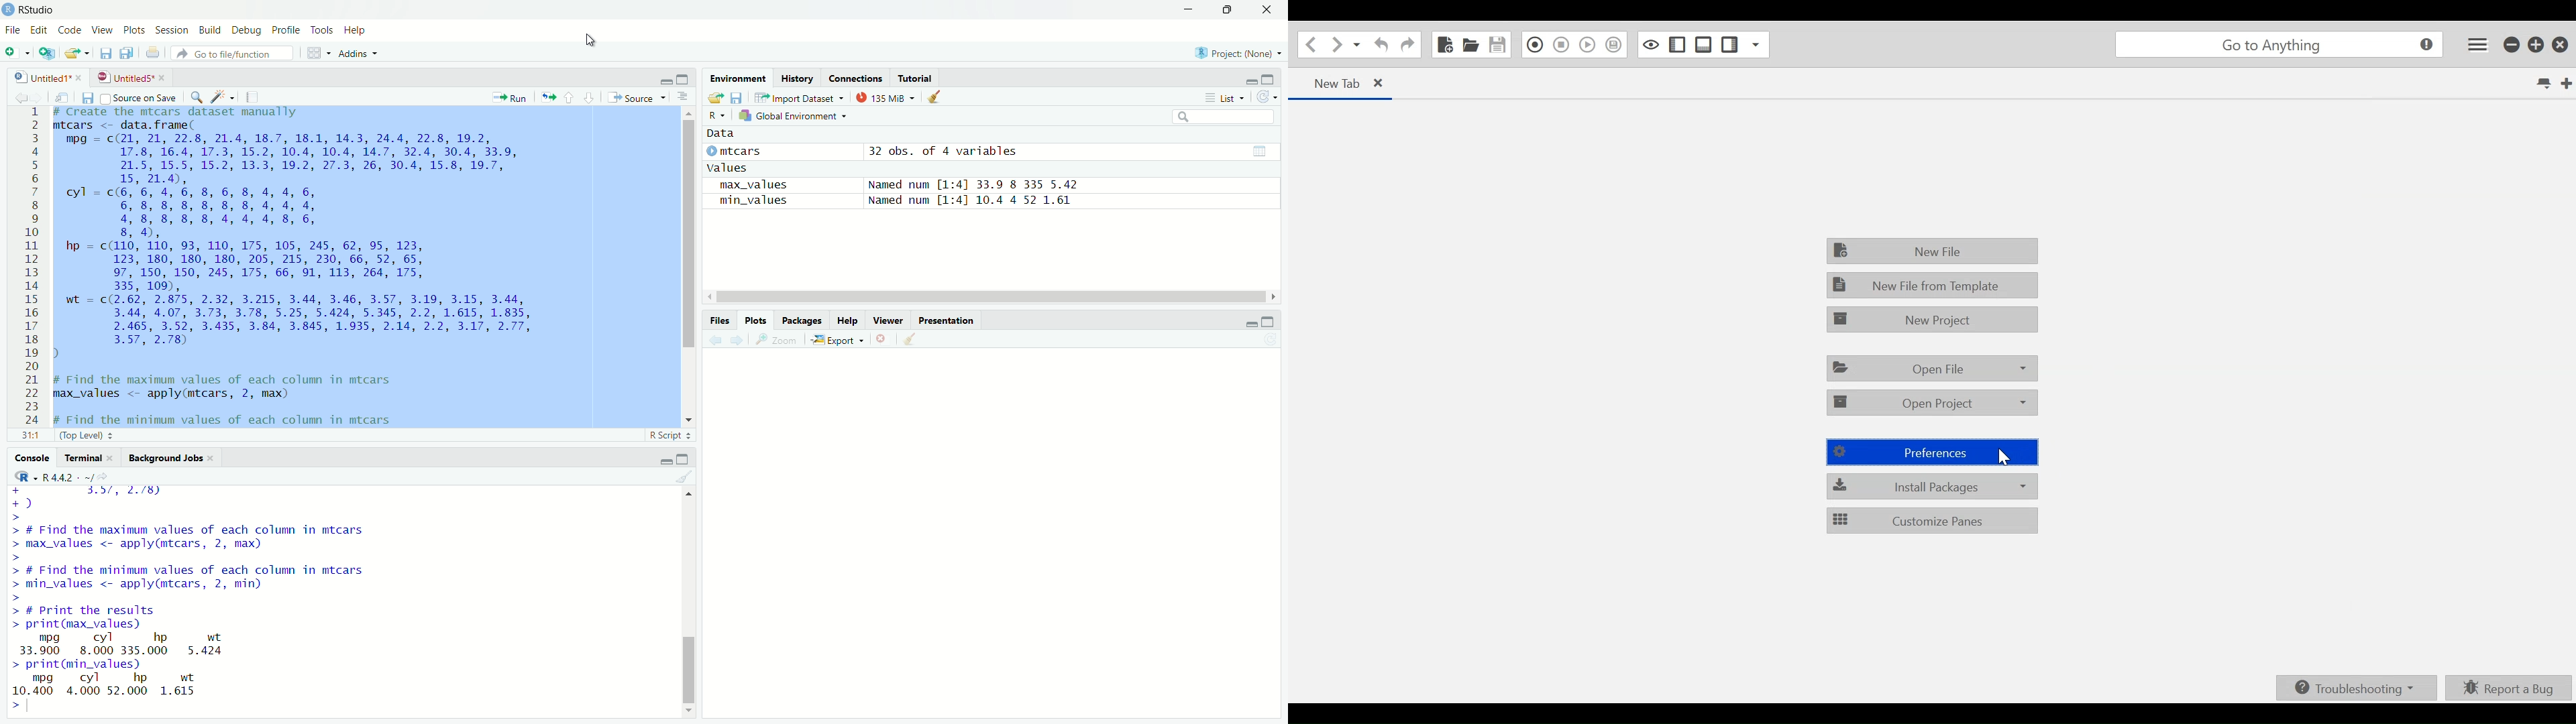  What do you see at coordinates (104, 29) in the screenshot?
I see `View` at bounding box center [104, 29].